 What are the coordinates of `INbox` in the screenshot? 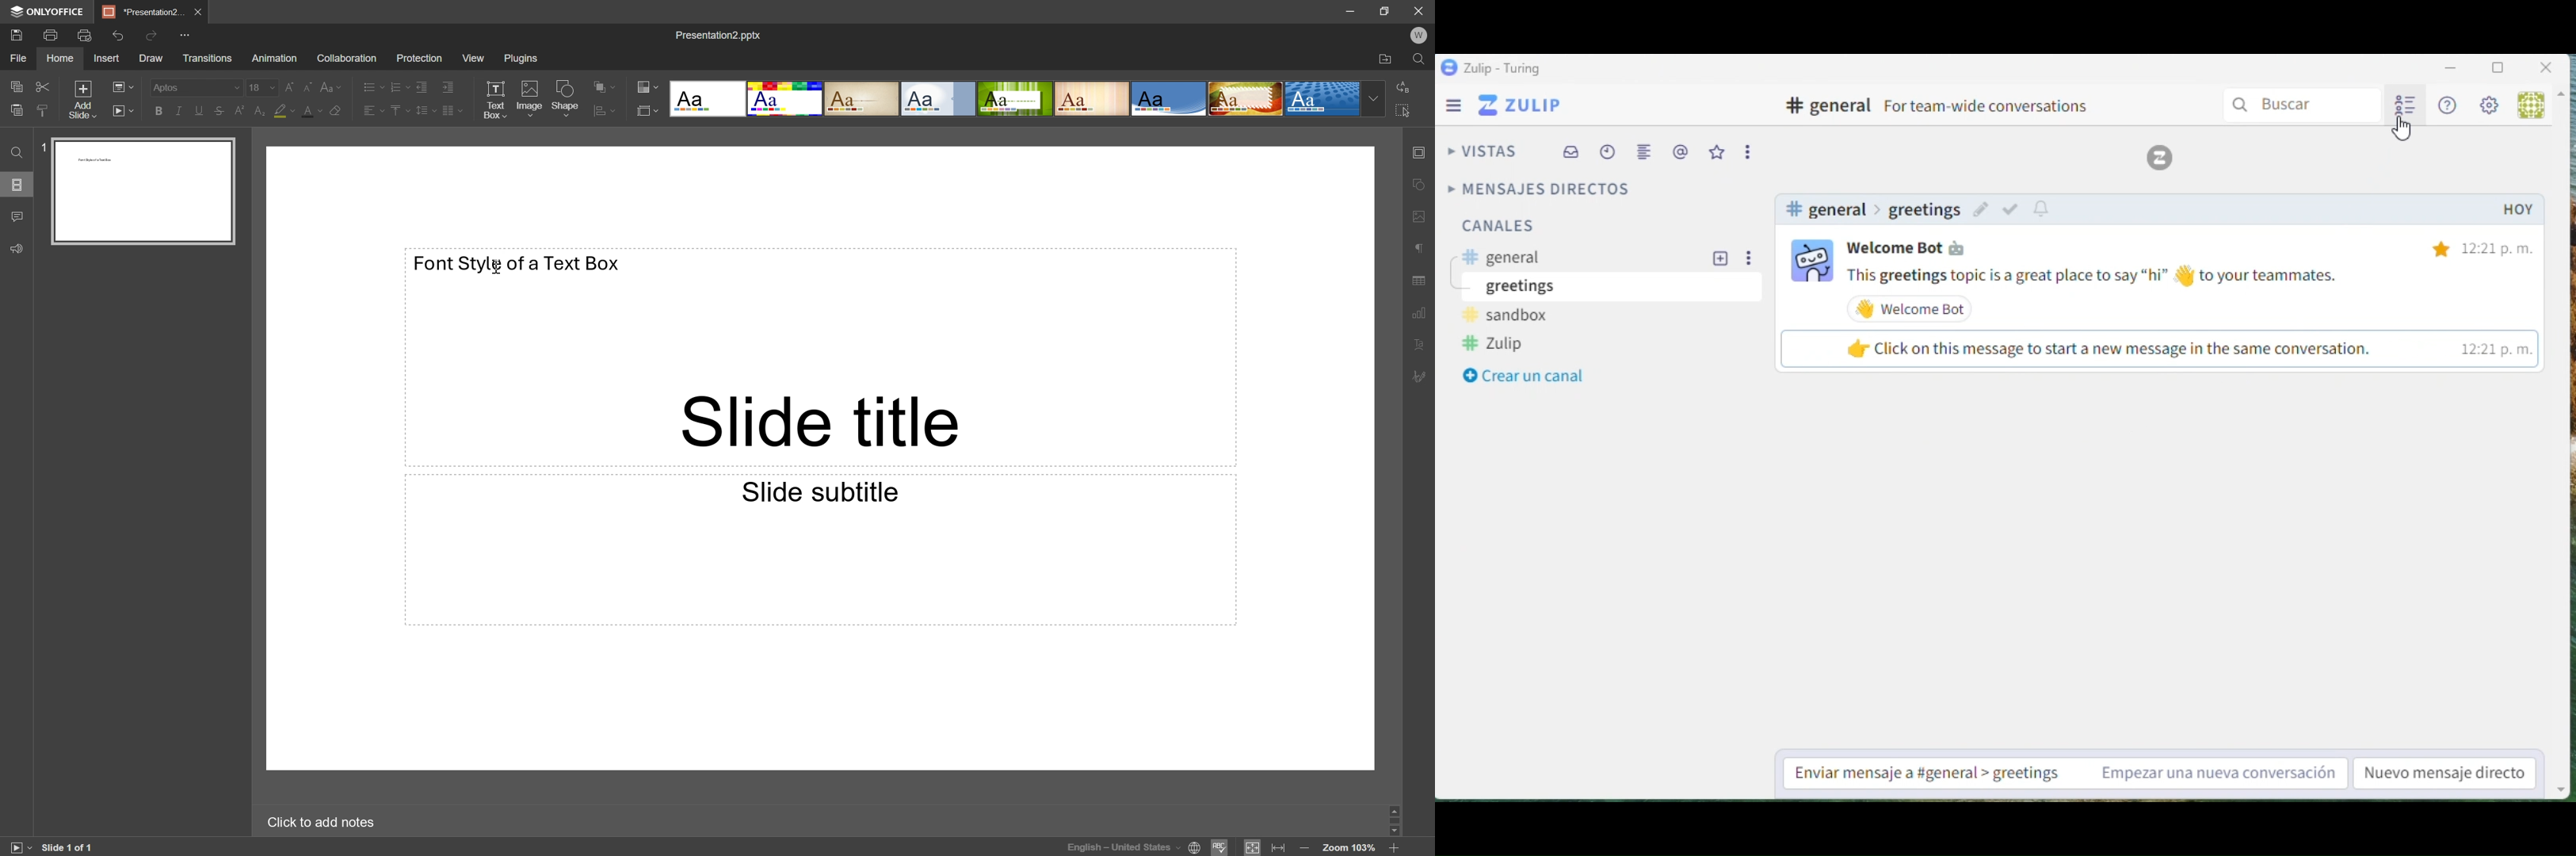 It's located at (1571, 151).